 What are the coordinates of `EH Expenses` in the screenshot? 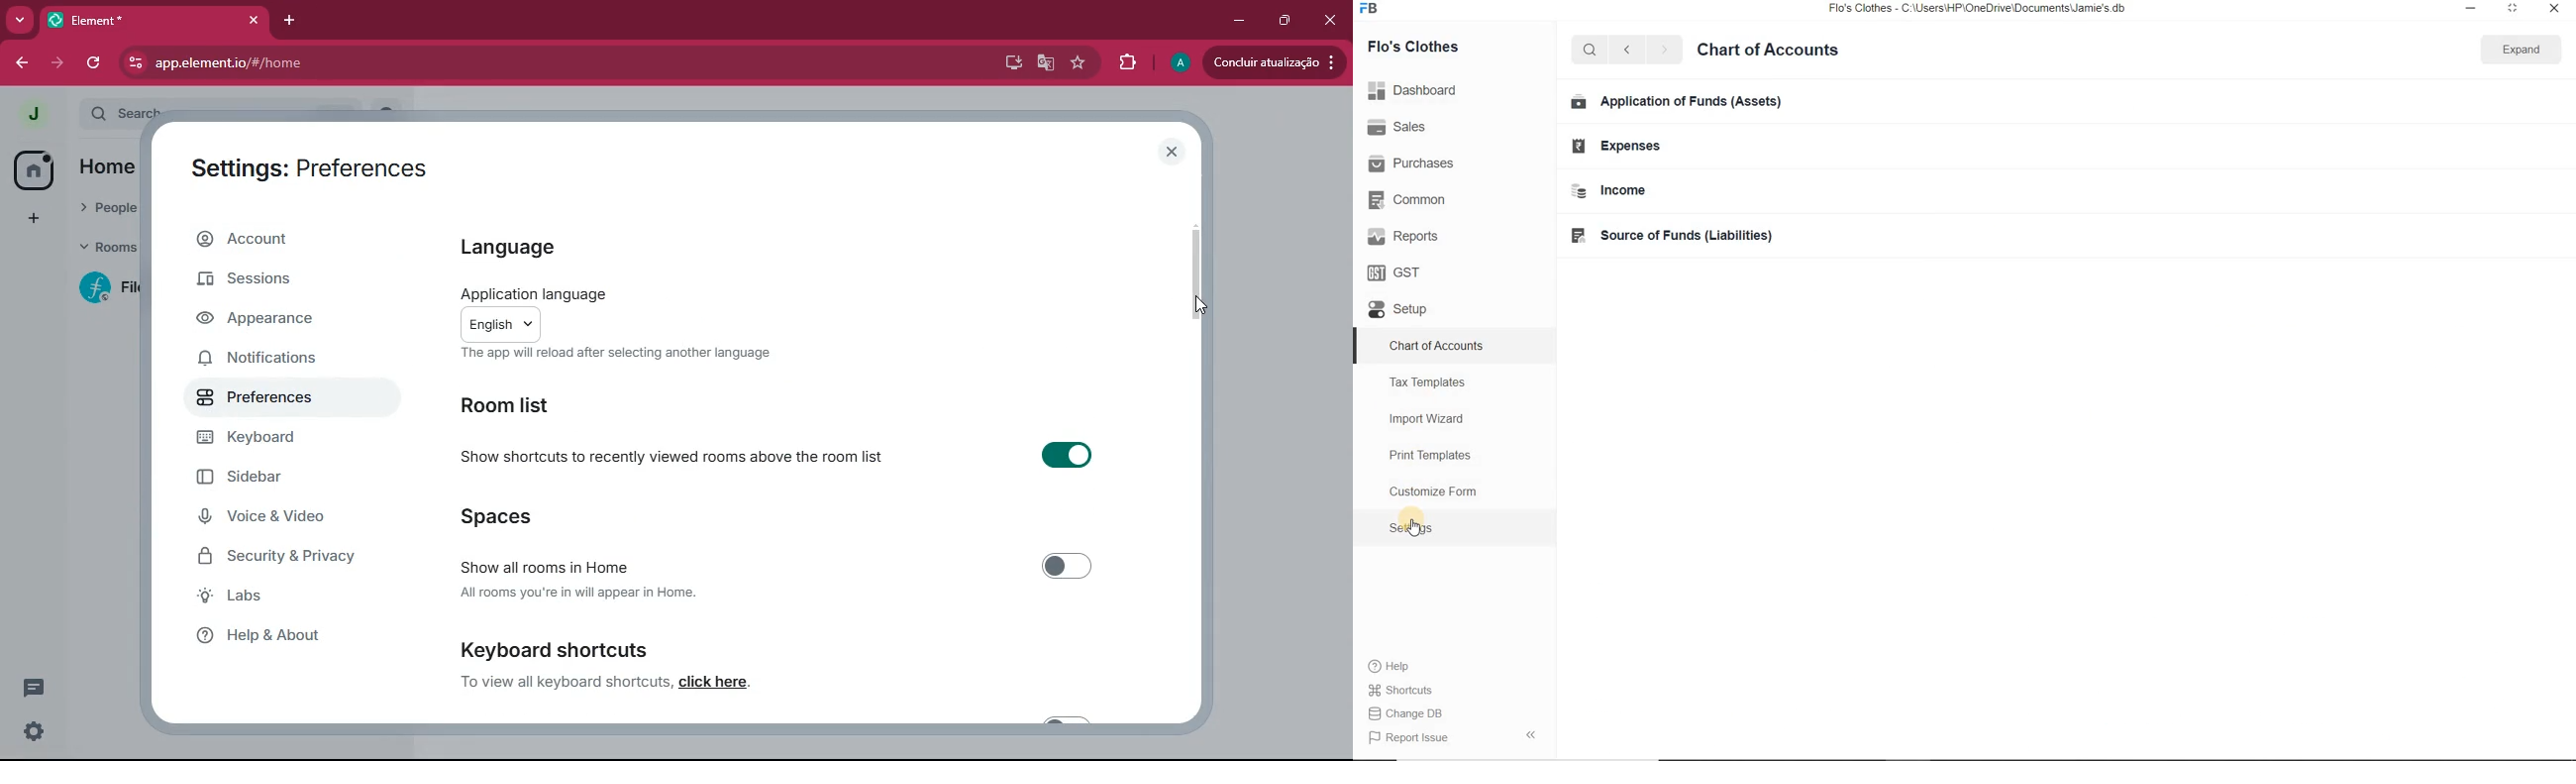 It's located at (1615, 145).